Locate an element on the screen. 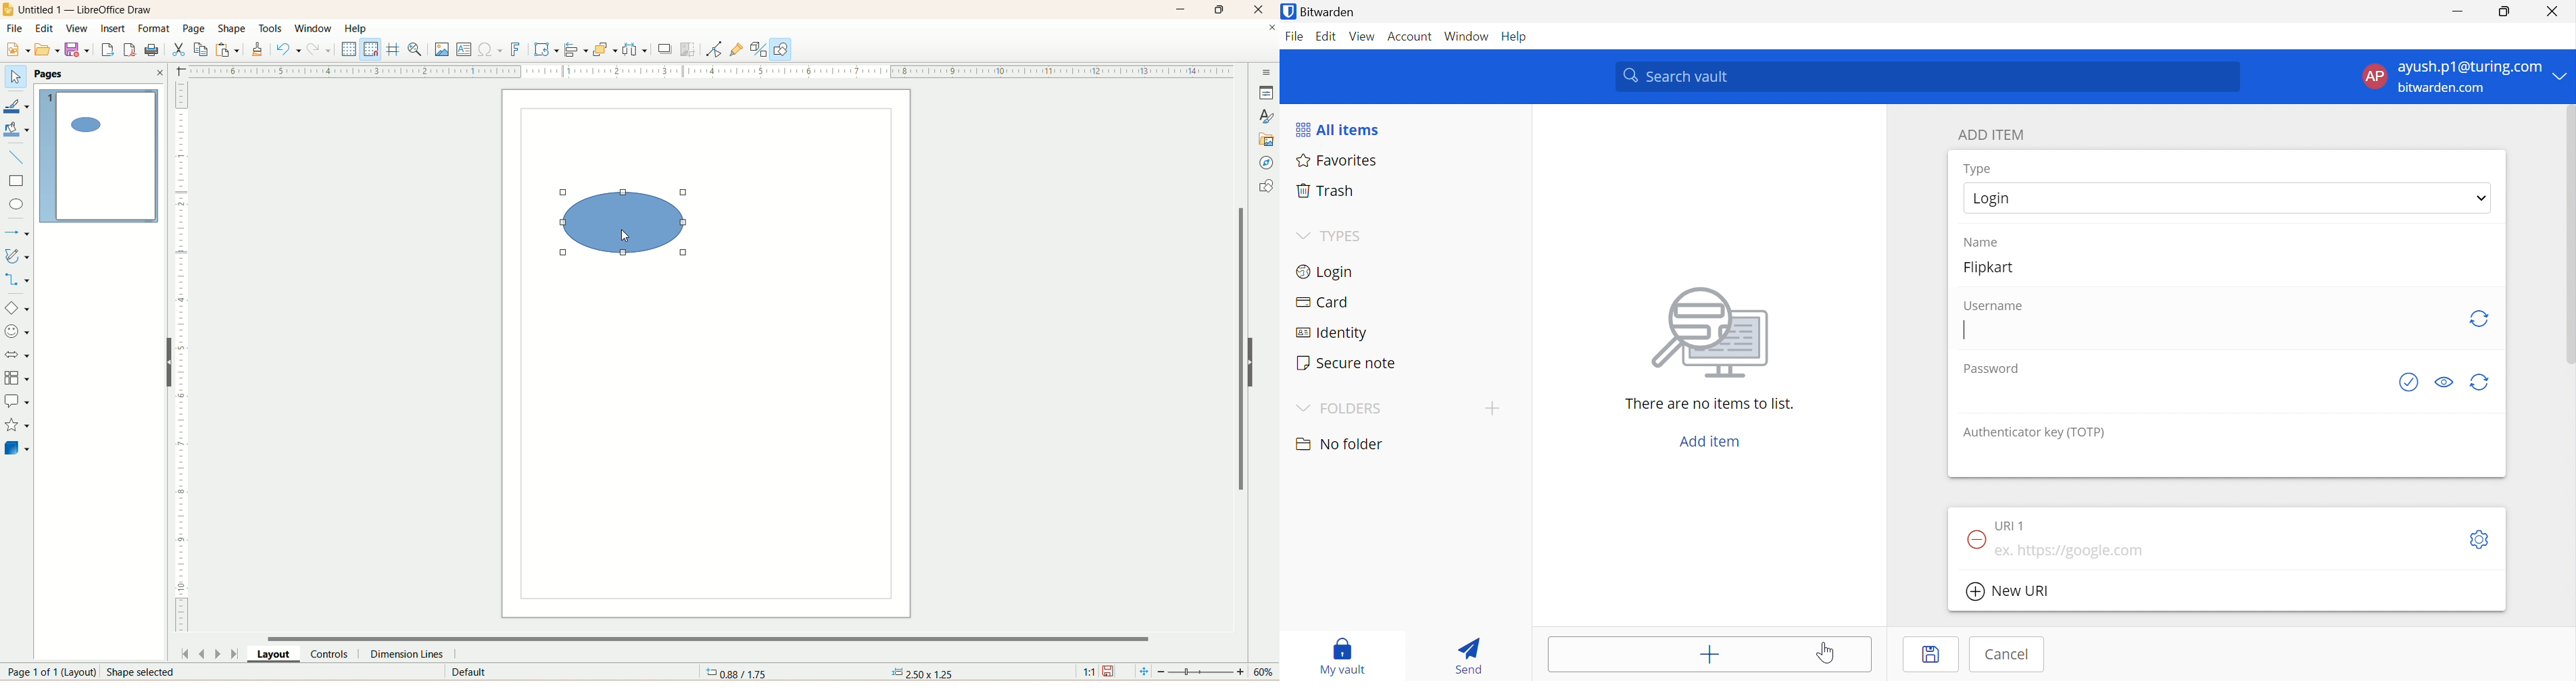  shape selected is located at coordinates (625, 221).